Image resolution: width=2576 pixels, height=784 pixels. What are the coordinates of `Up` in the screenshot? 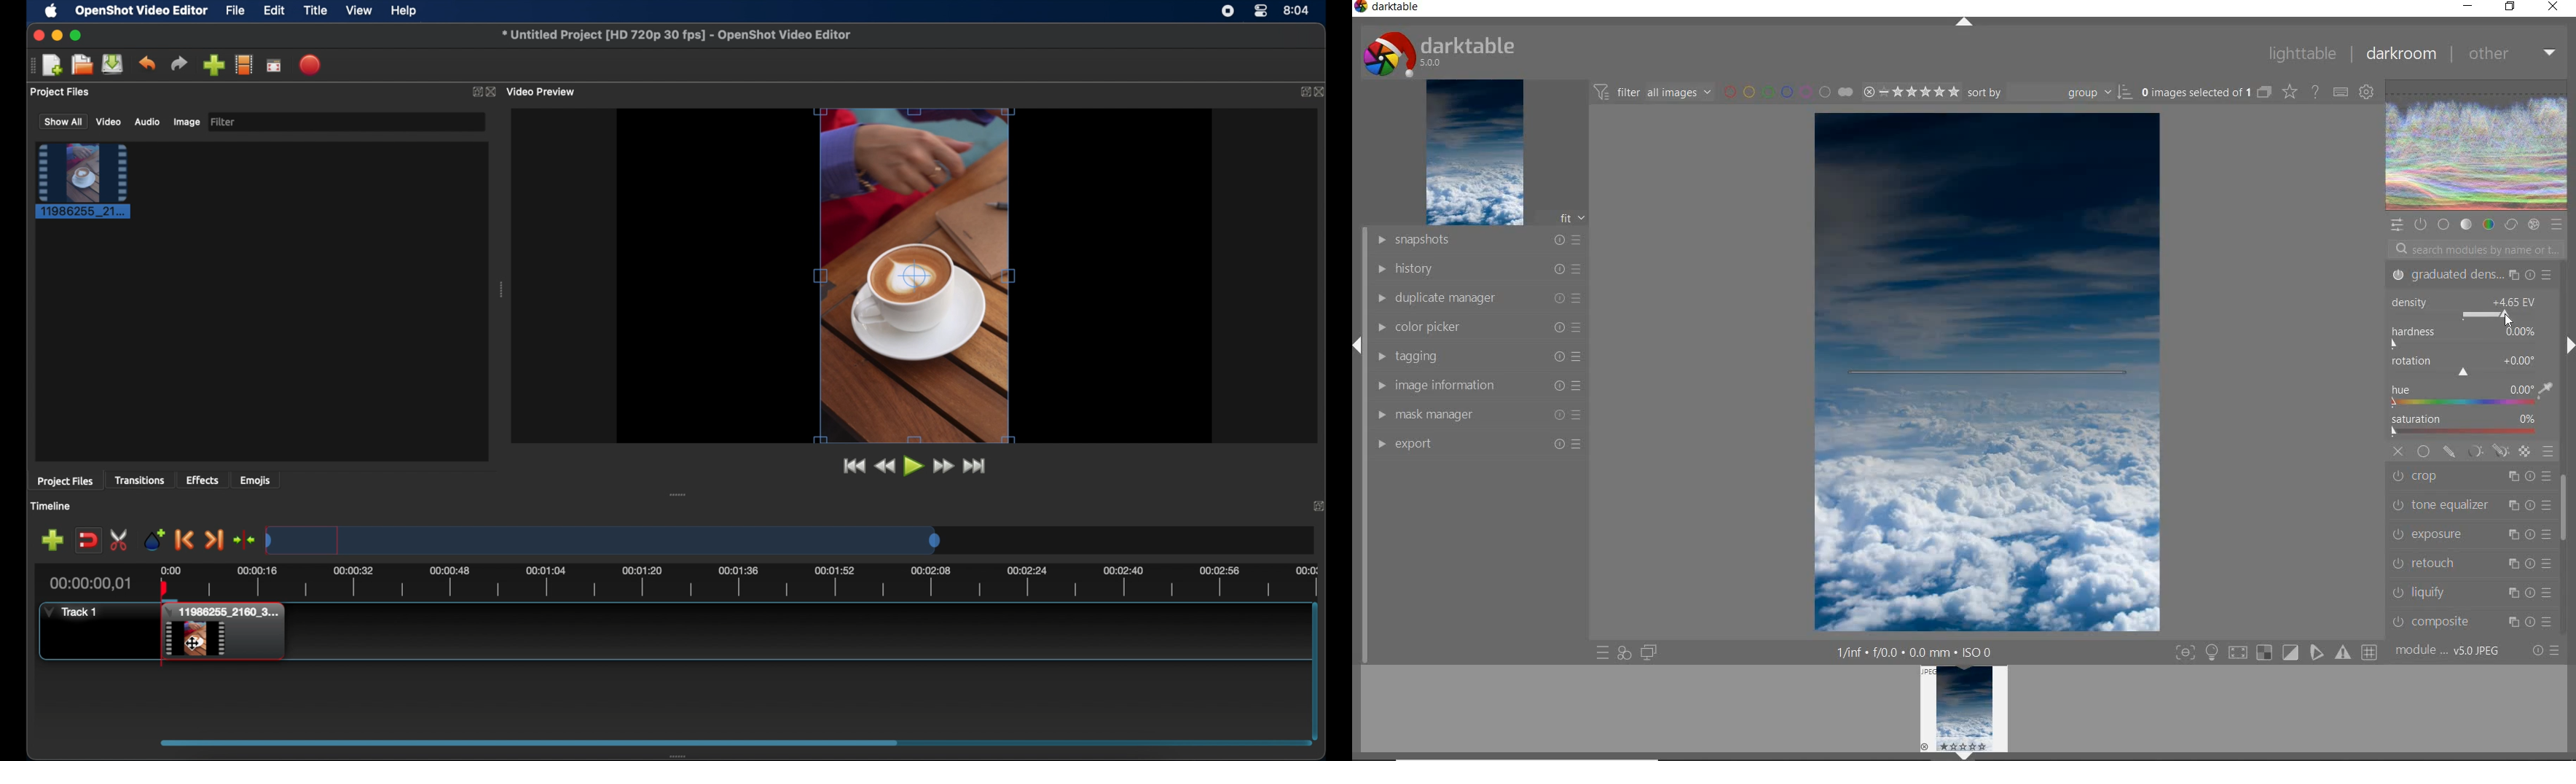 It's located at (1964, 23).